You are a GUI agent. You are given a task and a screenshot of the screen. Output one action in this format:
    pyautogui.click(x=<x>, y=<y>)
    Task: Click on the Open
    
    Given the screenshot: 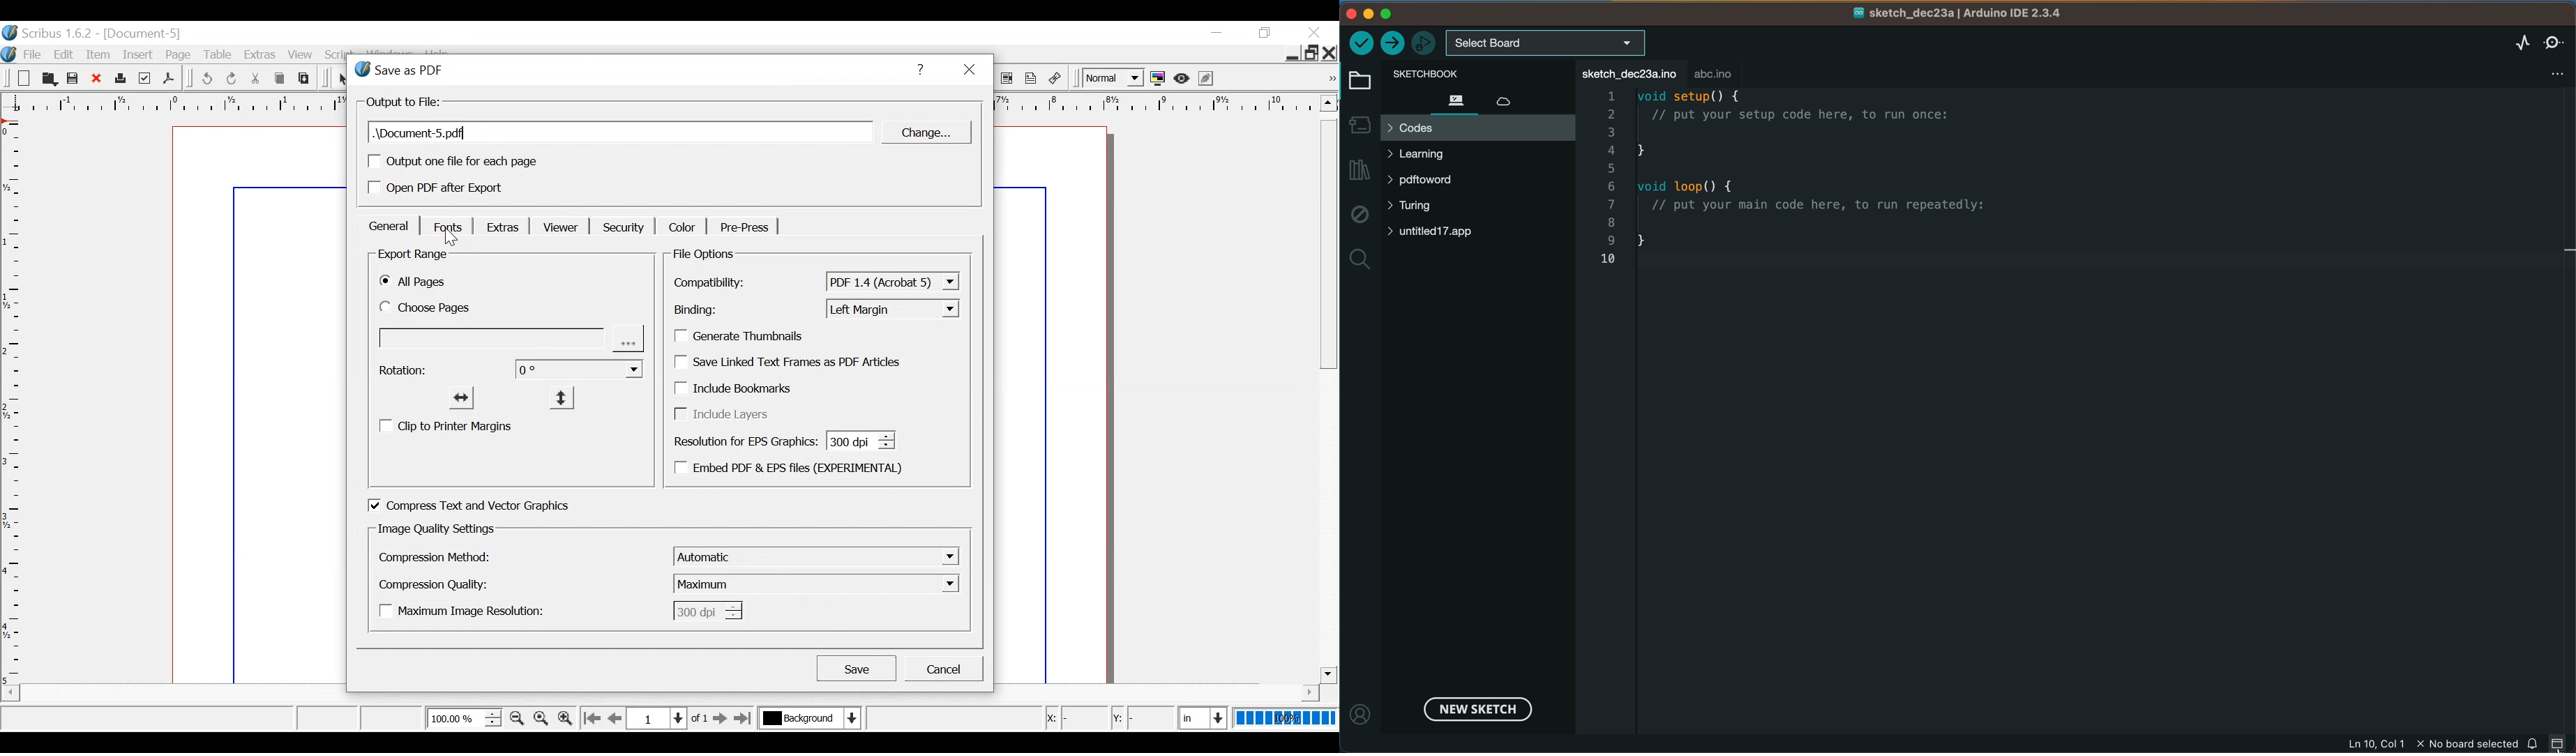 What is the action you would take?
    pyautogui.click(x=22, y=79)
    